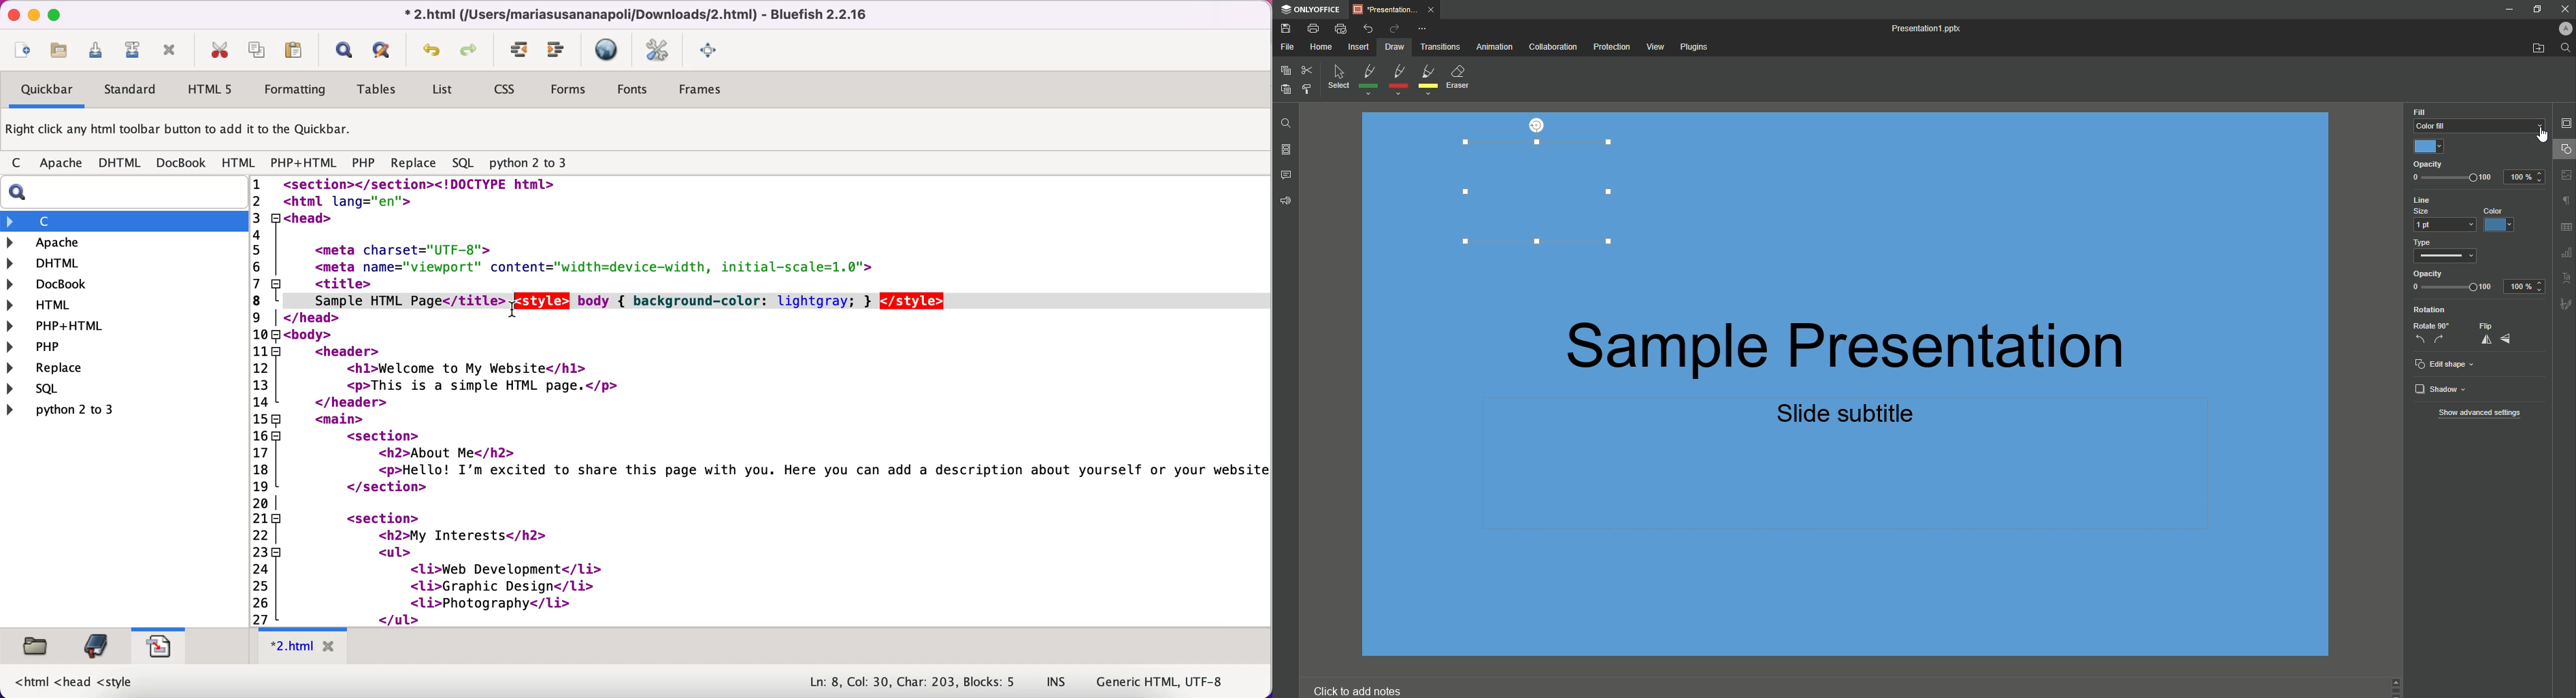 The image size is (2576, 700). What do you see at coordinates (1306, 89) in the screenshot?
I see `Choose Styling` at bounding box center [1306, 89].